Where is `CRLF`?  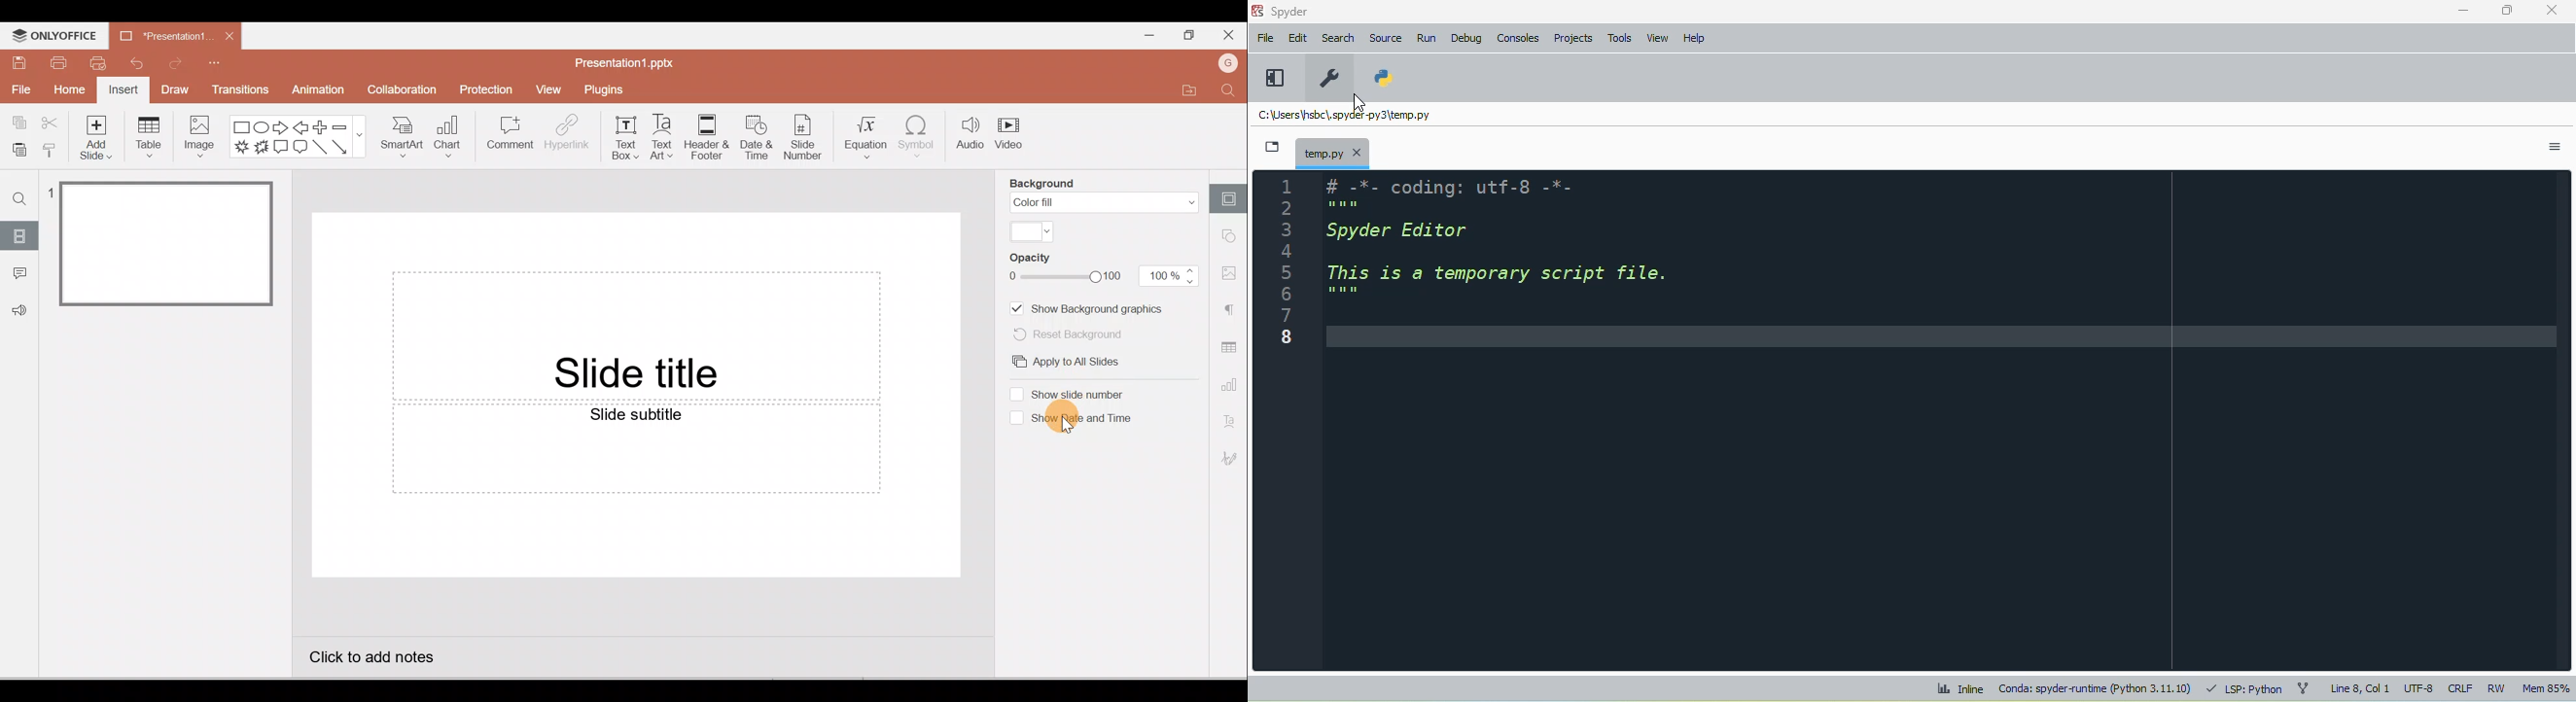 CRLF is located at coordinates (2460, 688).